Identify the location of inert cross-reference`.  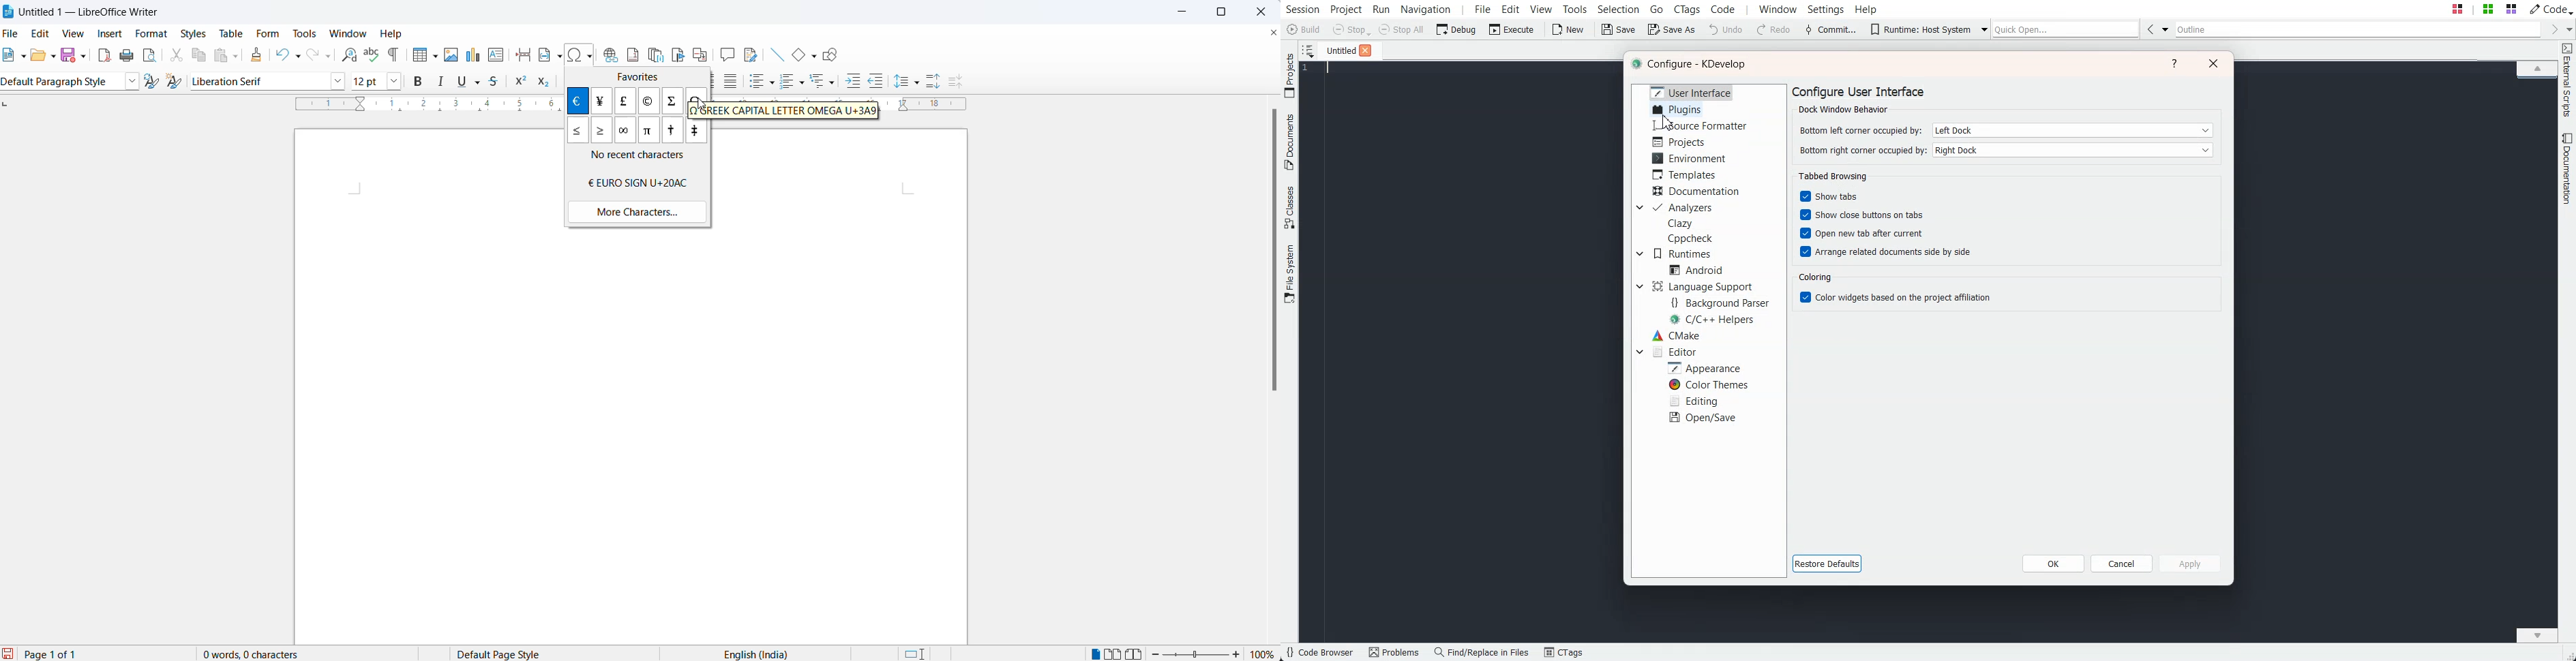
(703, 54).